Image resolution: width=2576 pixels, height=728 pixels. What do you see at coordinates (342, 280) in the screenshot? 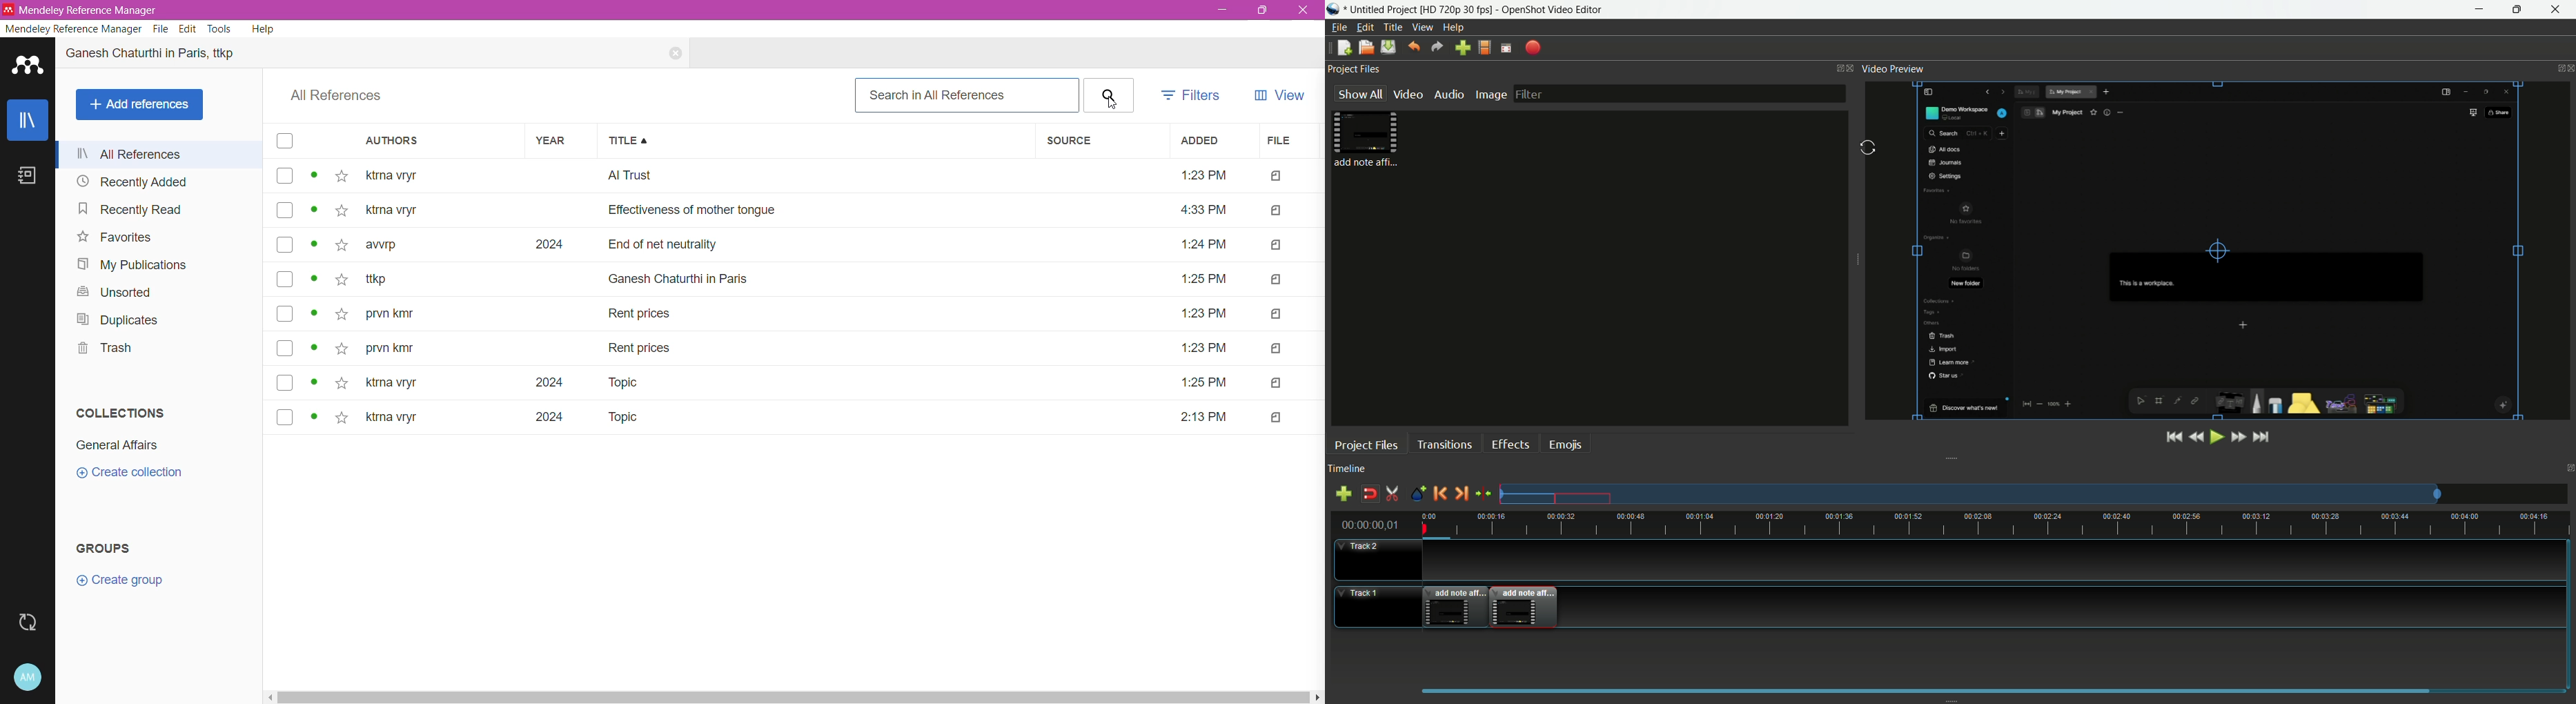
I see `add to favorites` at bounding box center [342, 280].